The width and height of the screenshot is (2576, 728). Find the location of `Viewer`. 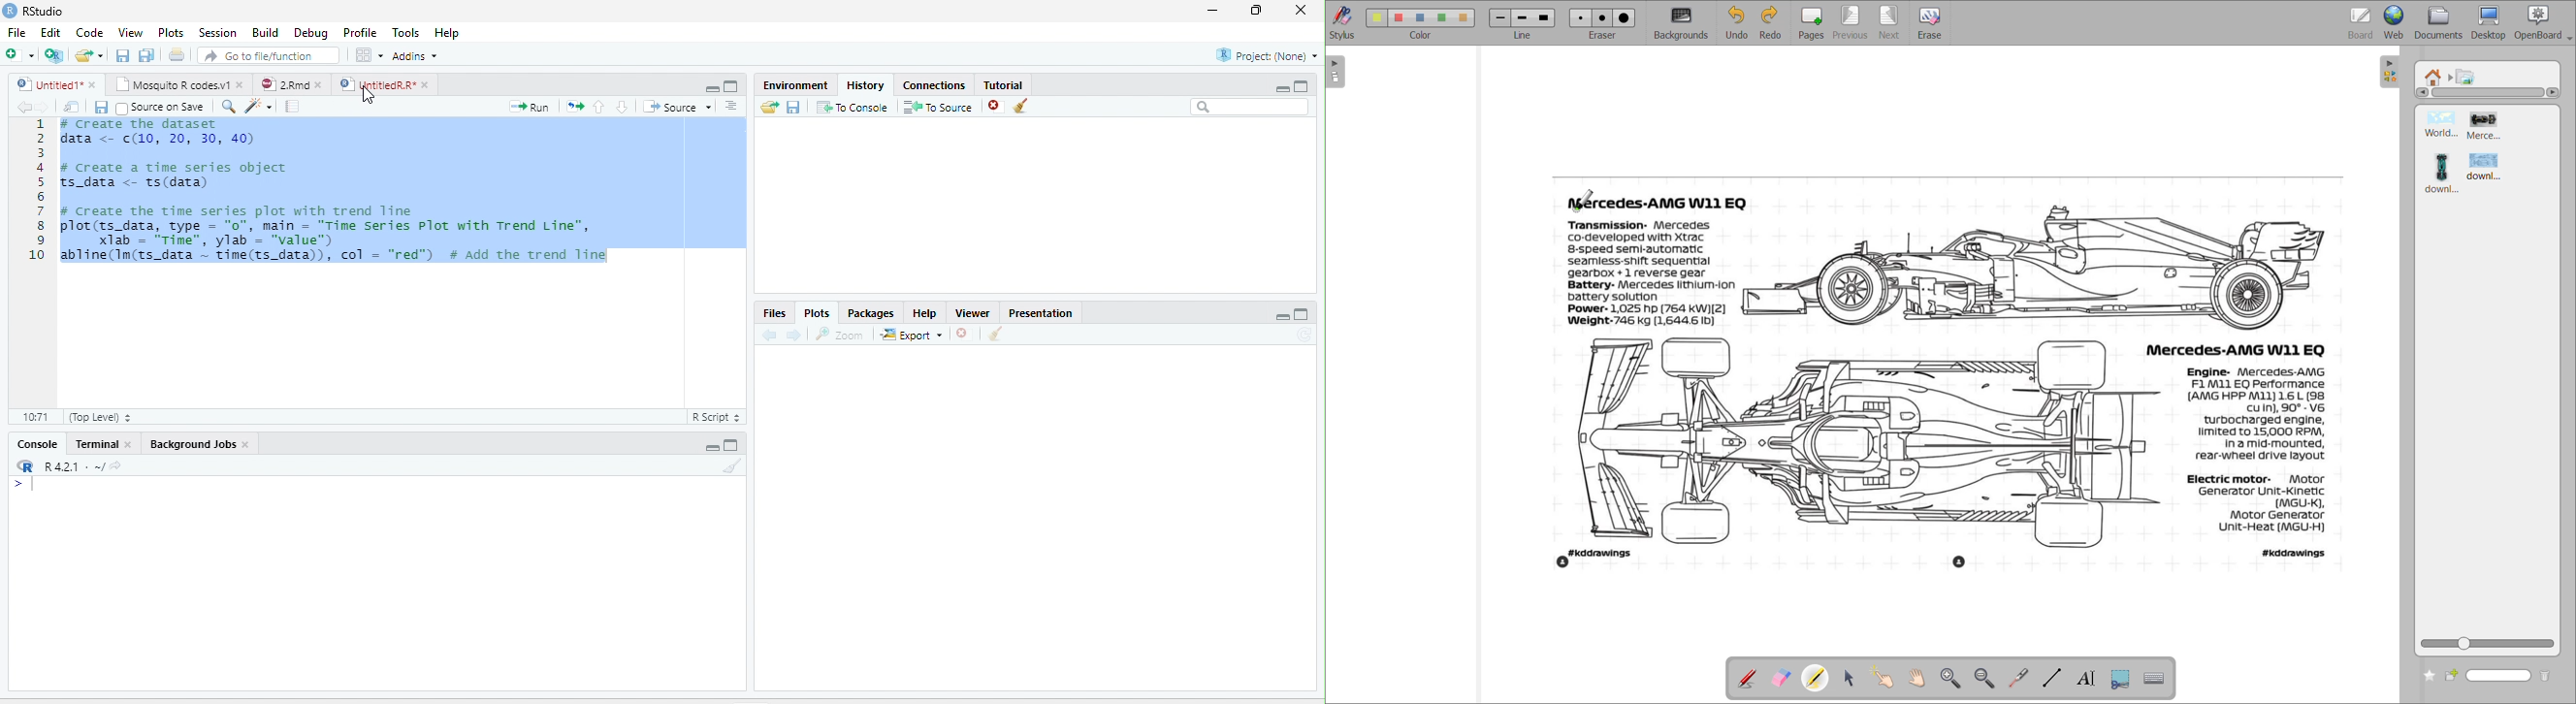

Viewer is located at coordinates (973, 312).